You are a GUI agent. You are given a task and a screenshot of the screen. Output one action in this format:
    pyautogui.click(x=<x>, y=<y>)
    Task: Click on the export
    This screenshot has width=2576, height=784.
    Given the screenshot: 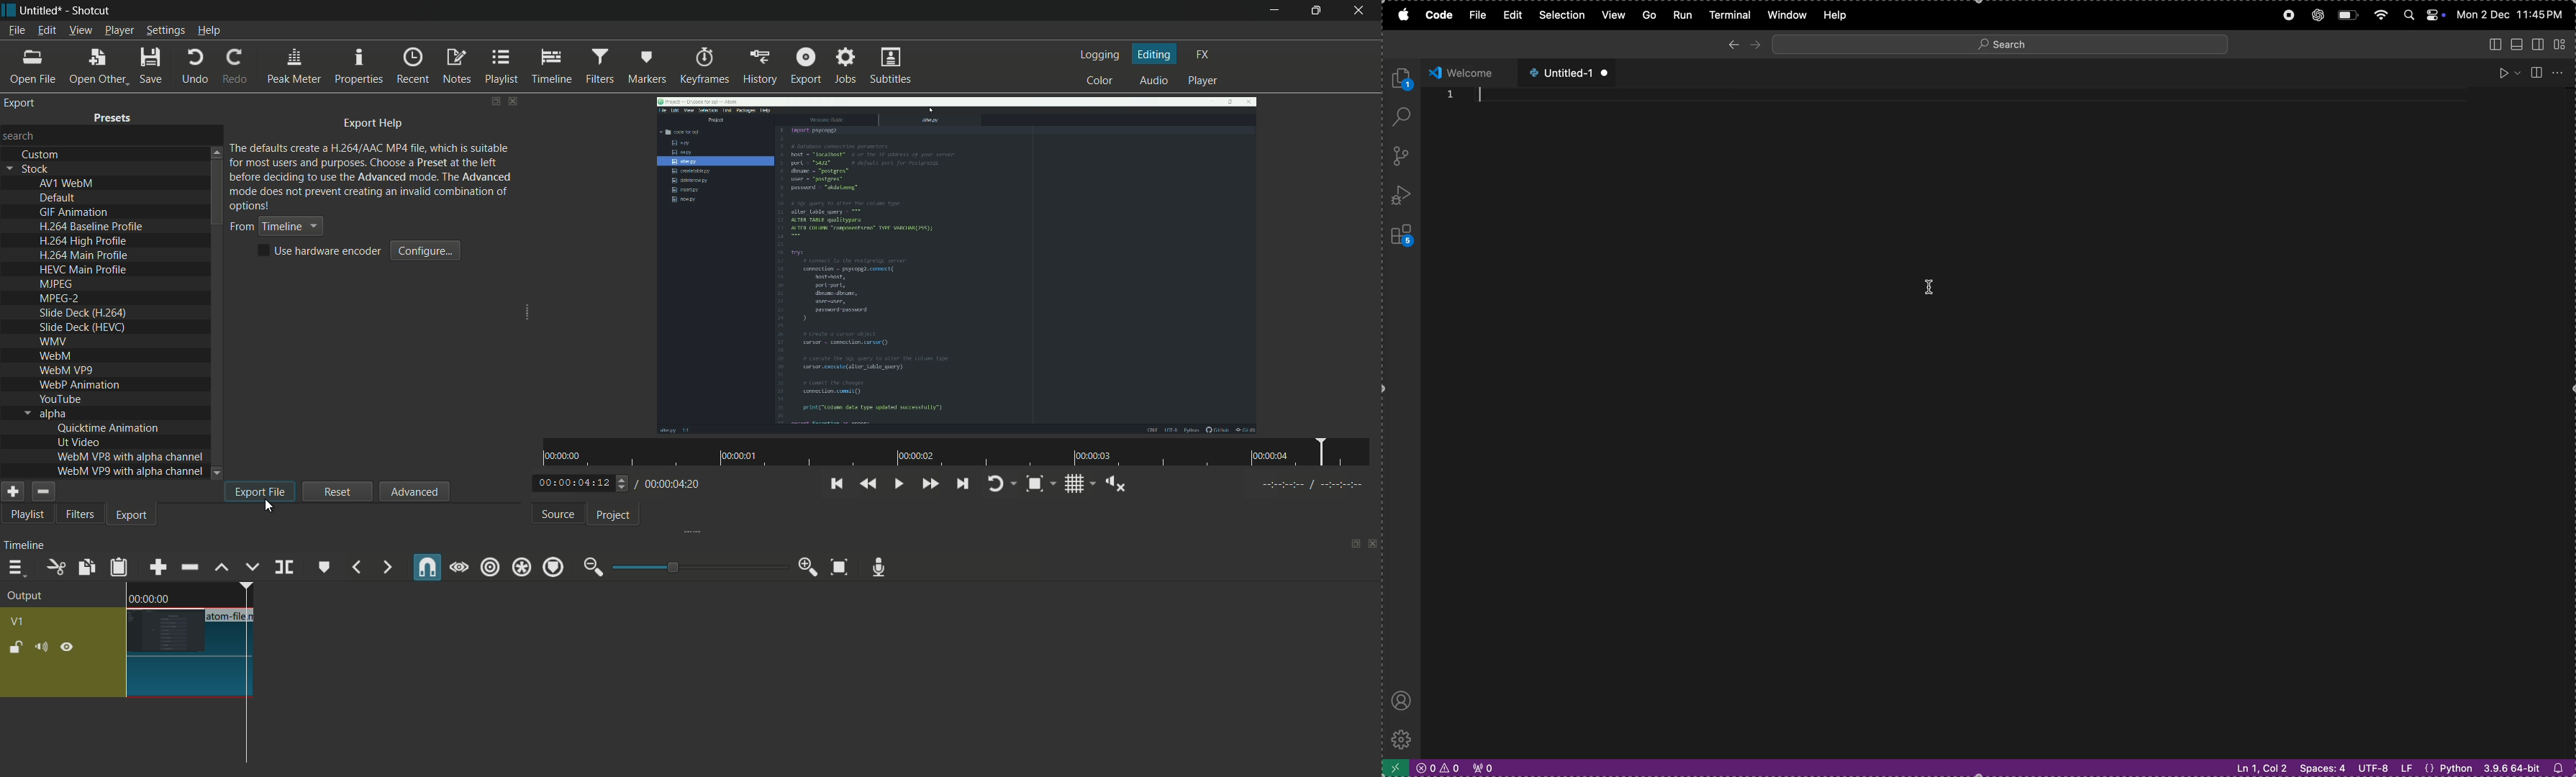 What is the action you would take?
    pyautogui.click(x=21, y=103)
    